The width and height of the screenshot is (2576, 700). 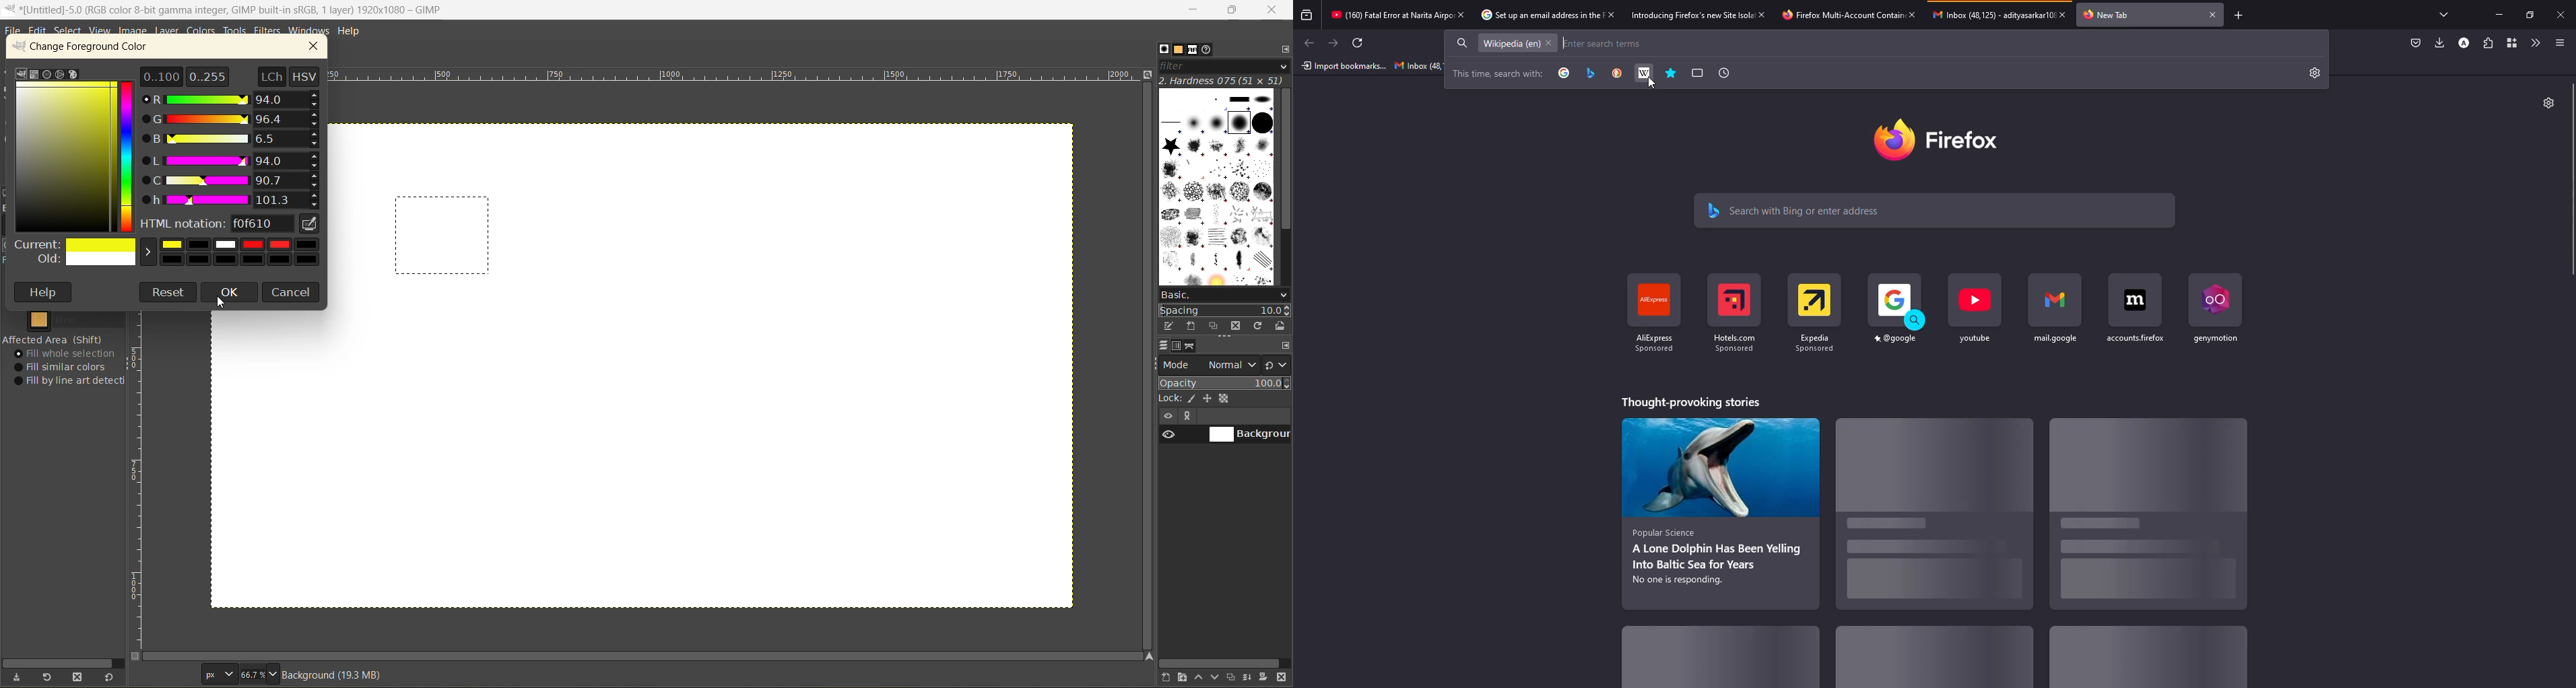 What do you see at coordinates (77, 675) in the screenshot?
I see `delete tool preset` at bounding box center [77, 675].